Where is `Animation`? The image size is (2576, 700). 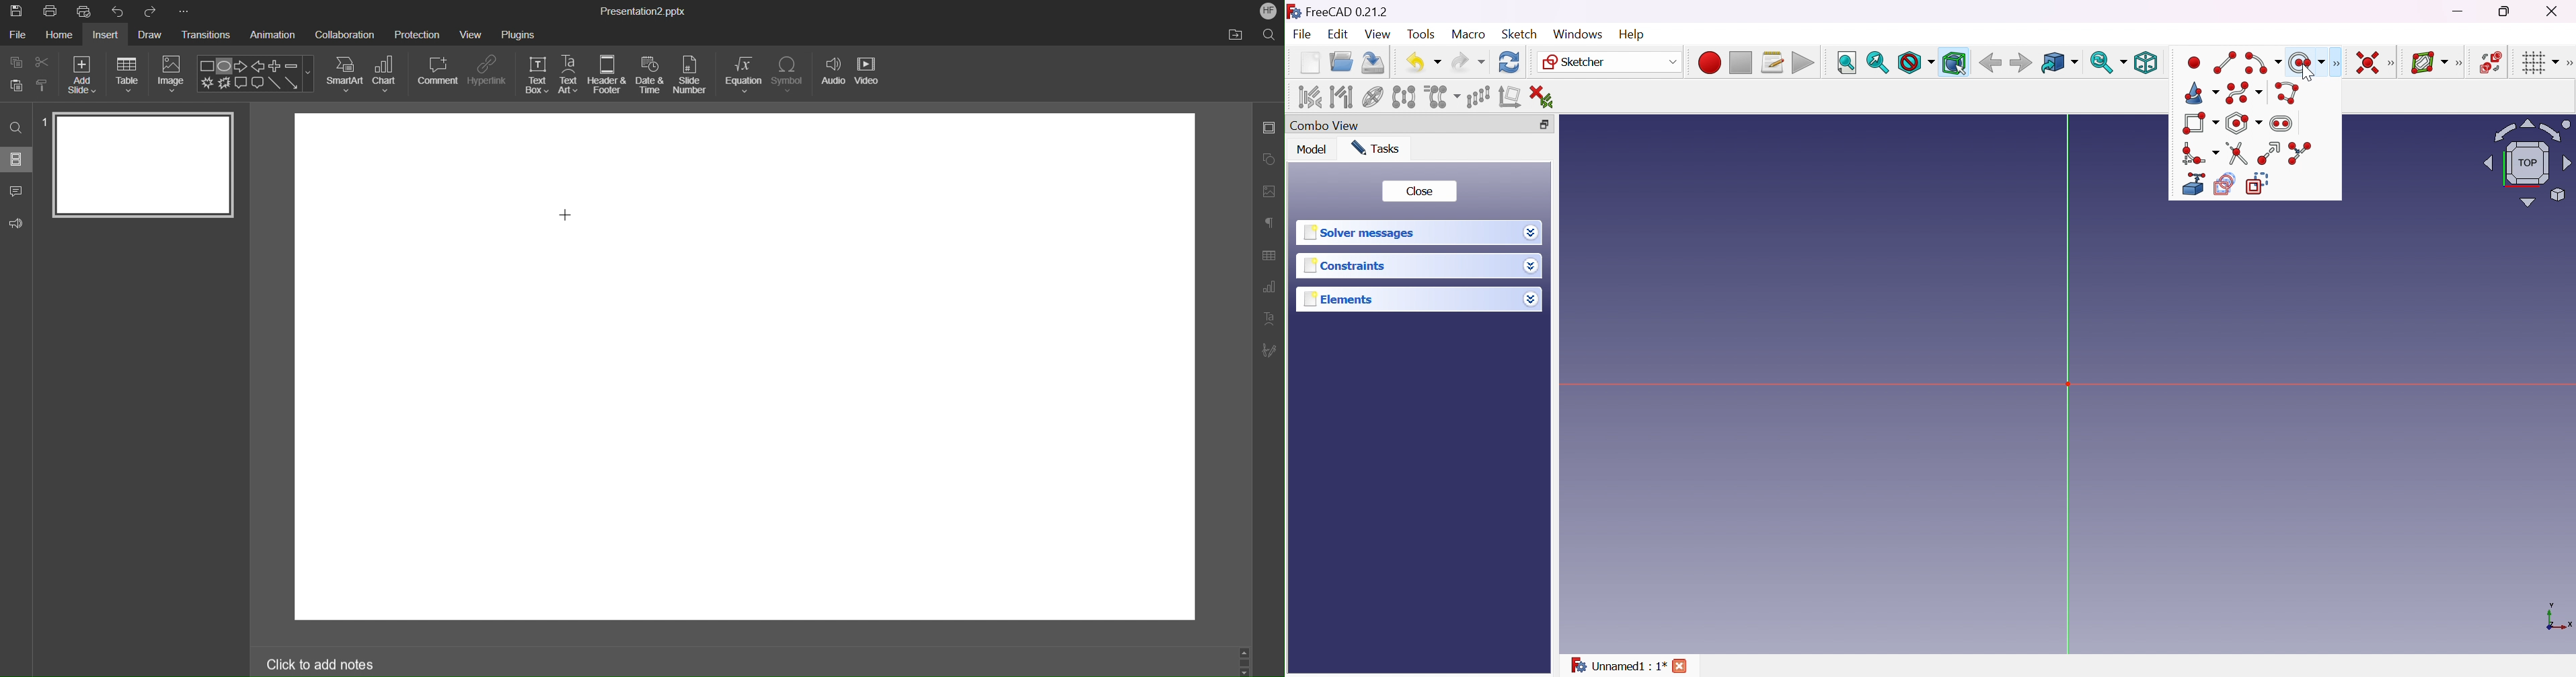 Animation is located at coordinates (275, 36).